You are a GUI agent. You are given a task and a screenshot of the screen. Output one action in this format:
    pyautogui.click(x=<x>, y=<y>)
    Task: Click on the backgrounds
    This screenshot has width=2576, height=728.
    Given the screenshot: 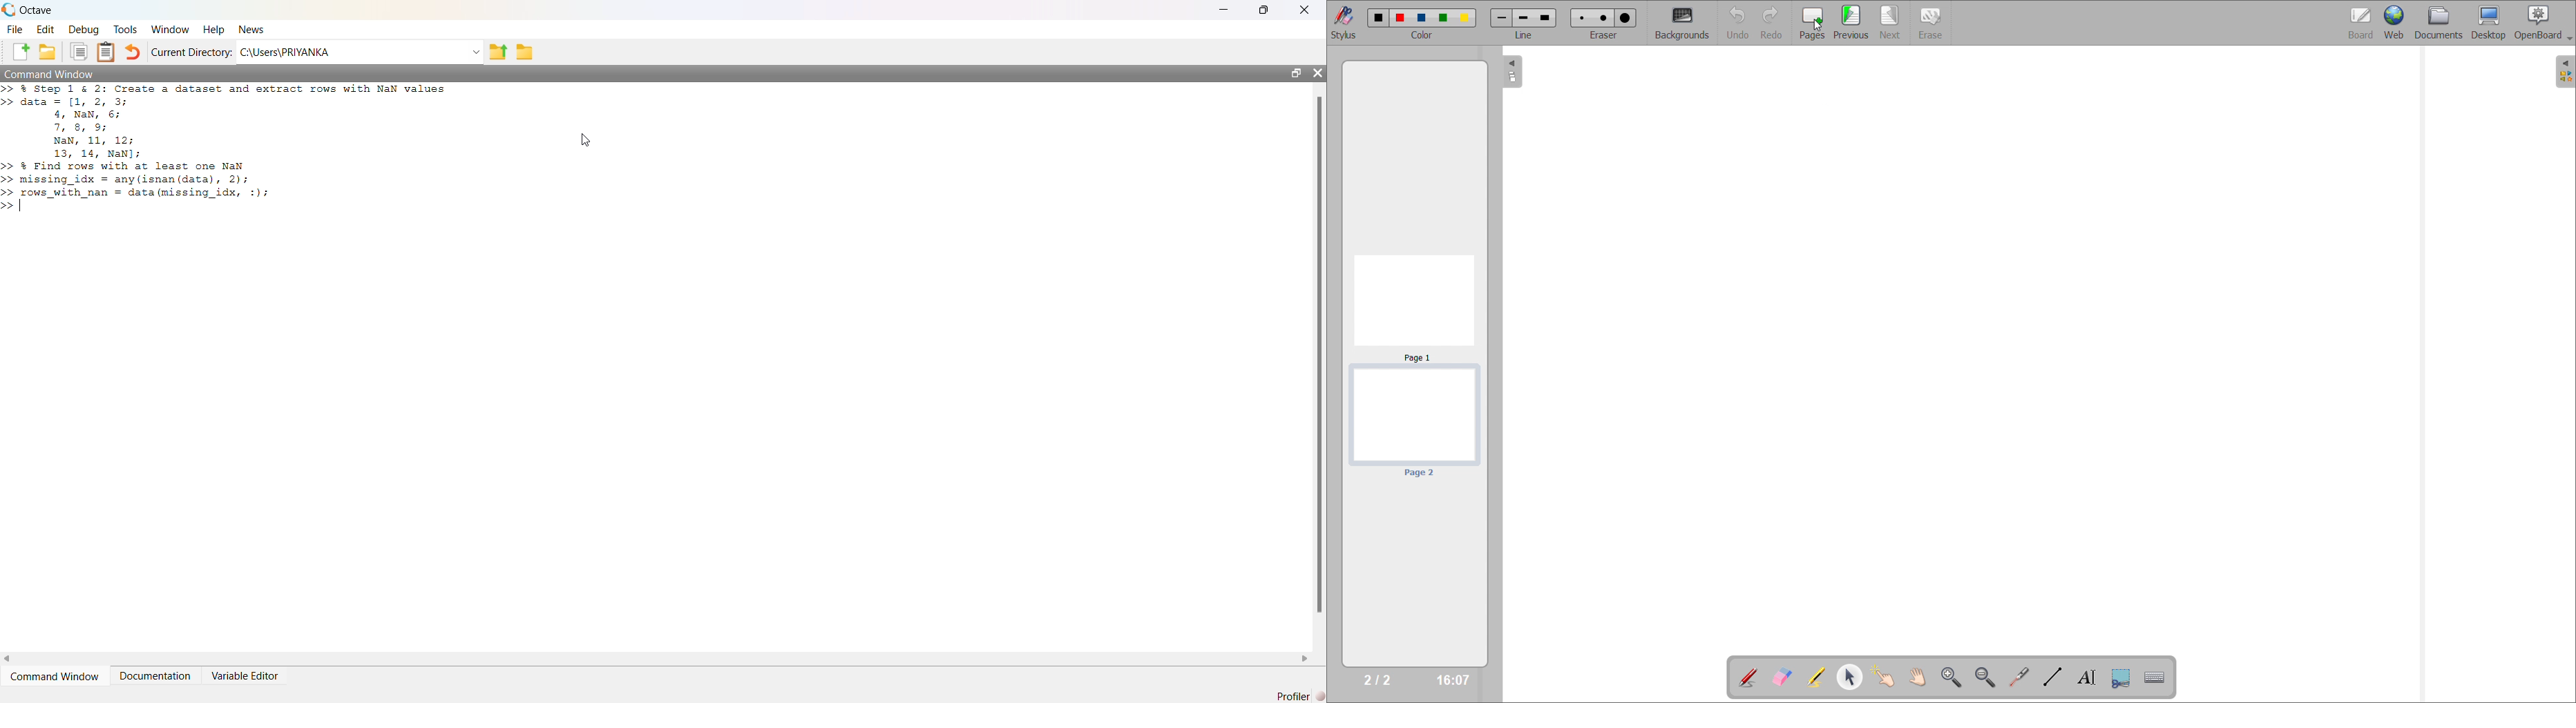 What is the action you would take?
    pyautogui.click(x=1682, y=23)
    